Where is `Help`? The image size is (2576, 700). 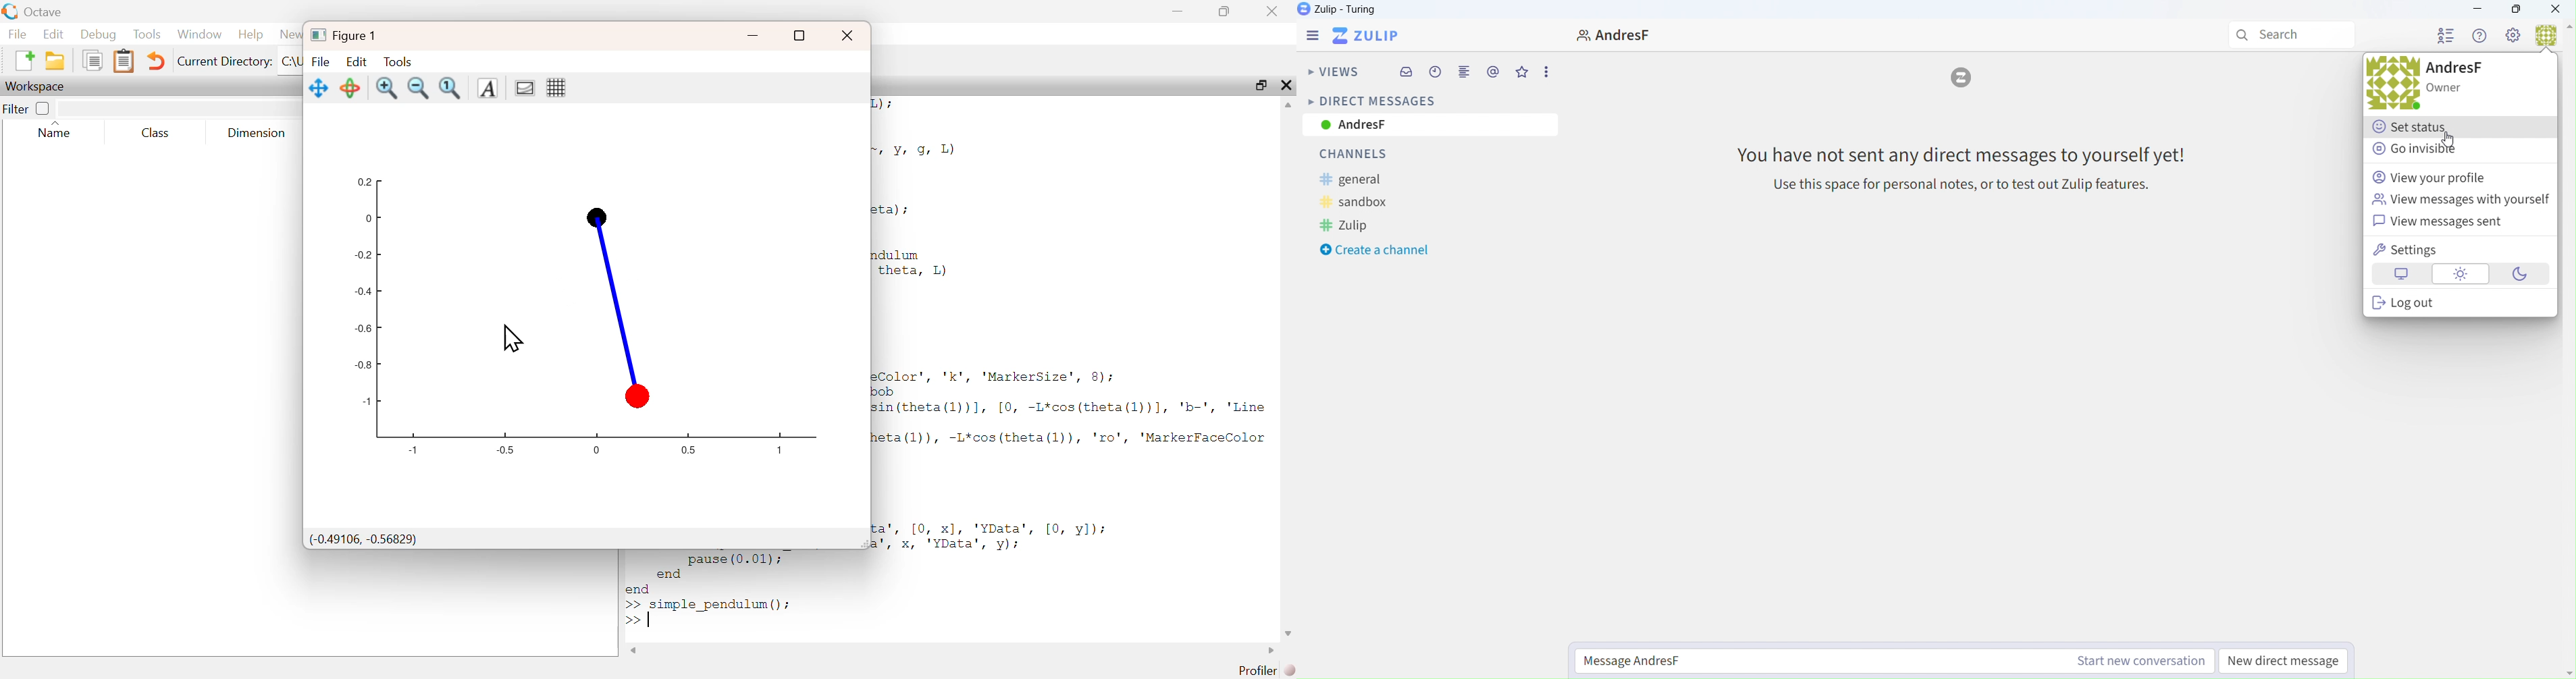 Help is located at coordinates (250, 34).